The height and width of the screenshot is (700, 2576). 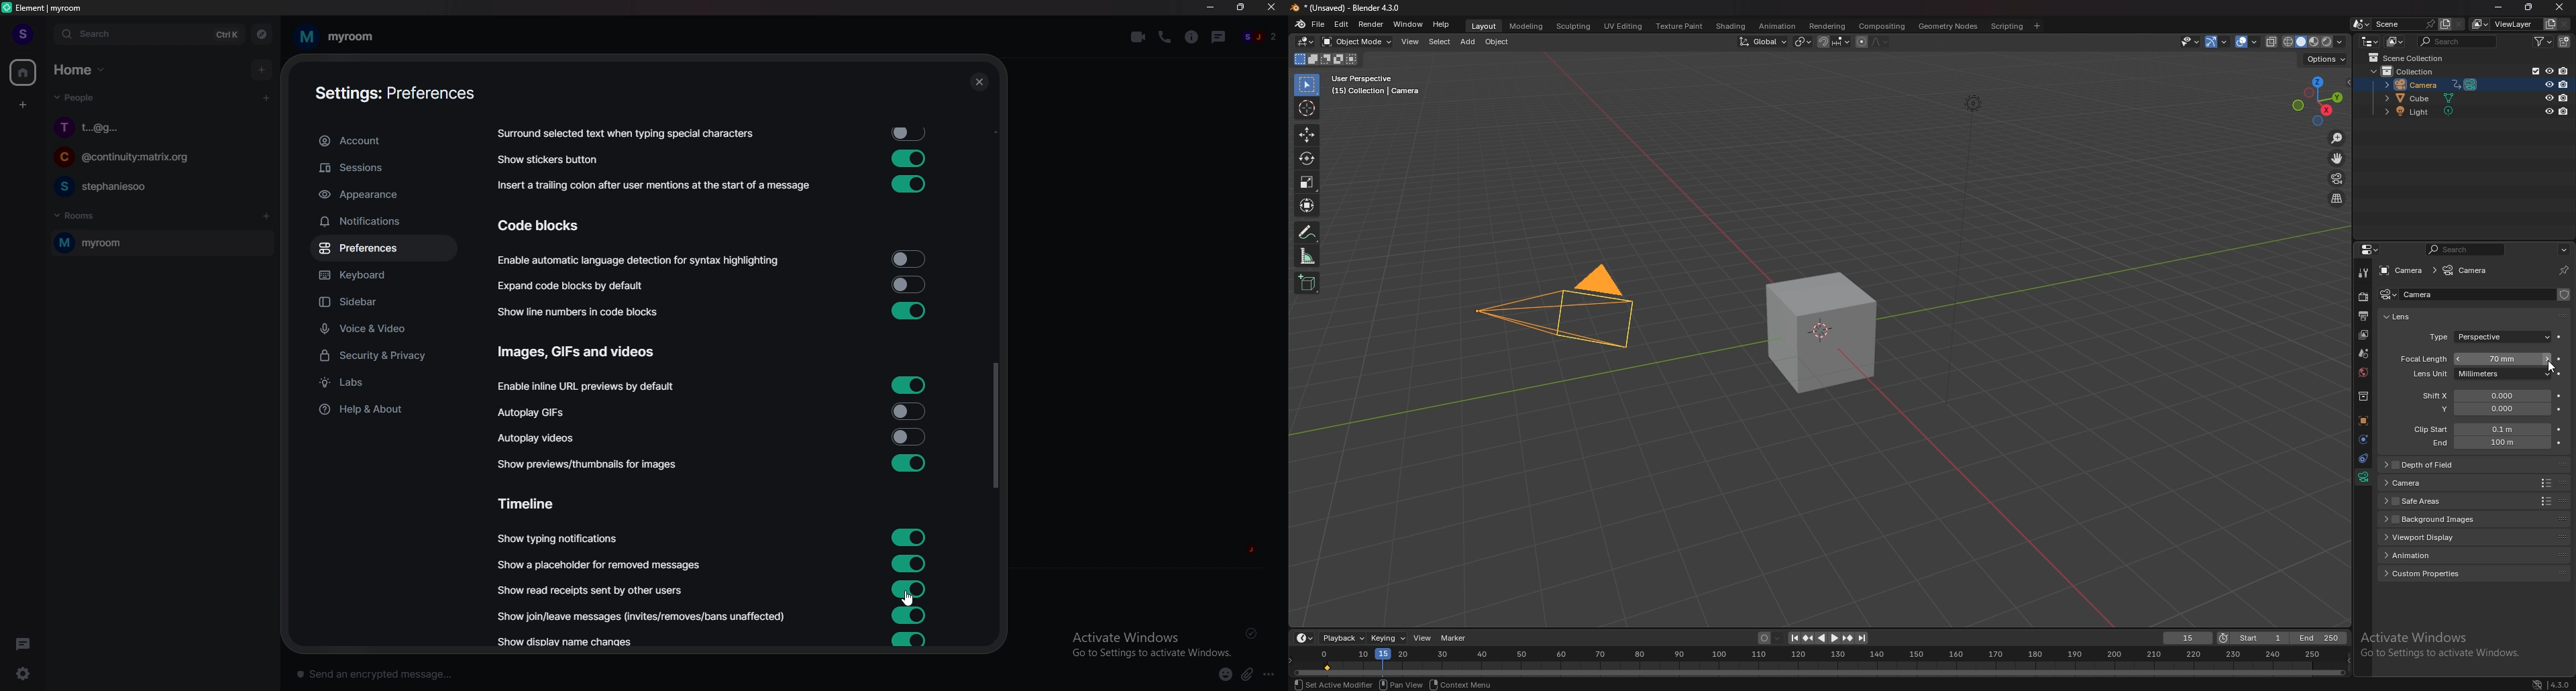 What do you see at coordinates (624, 134) in the screenshot?
I see `surround selected text when typing special characters` at bounding box center [624, 134].